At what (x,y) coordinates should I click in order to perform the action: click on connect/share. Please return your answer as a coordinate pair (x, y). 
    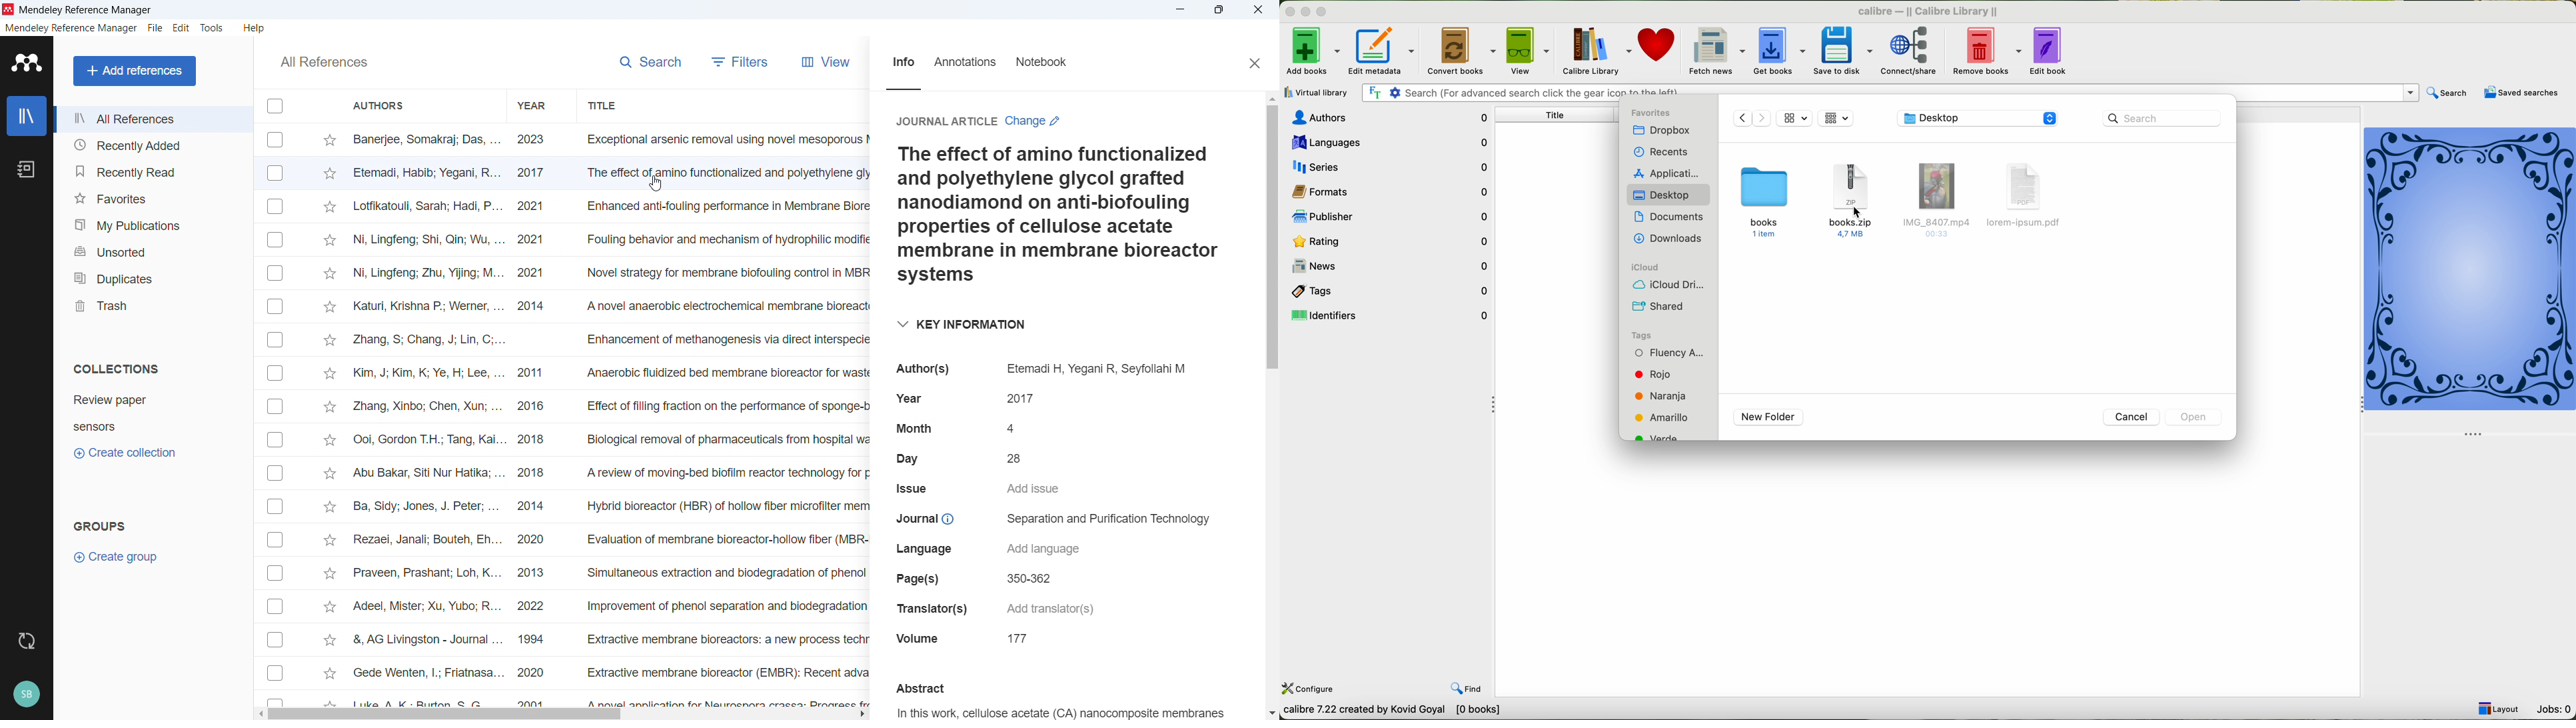
    Looking at the image, I should click on (1914, 51).